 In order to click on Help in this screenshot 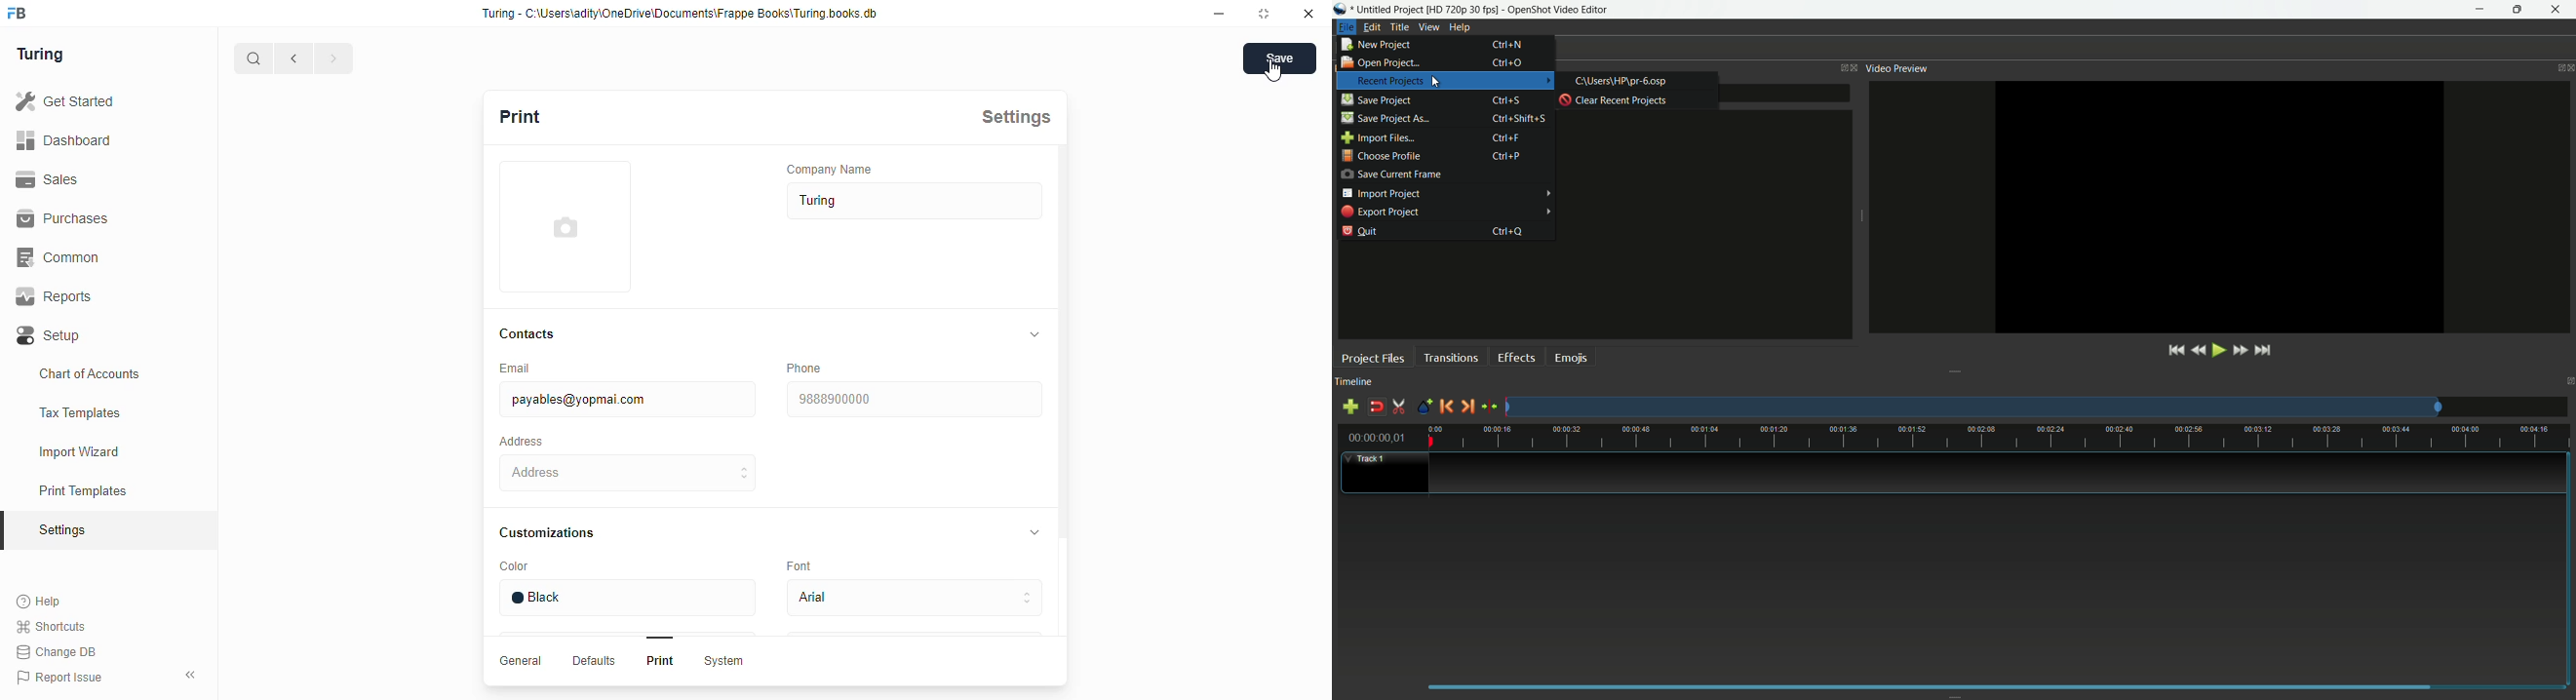, I will do `click(53, 601)`.